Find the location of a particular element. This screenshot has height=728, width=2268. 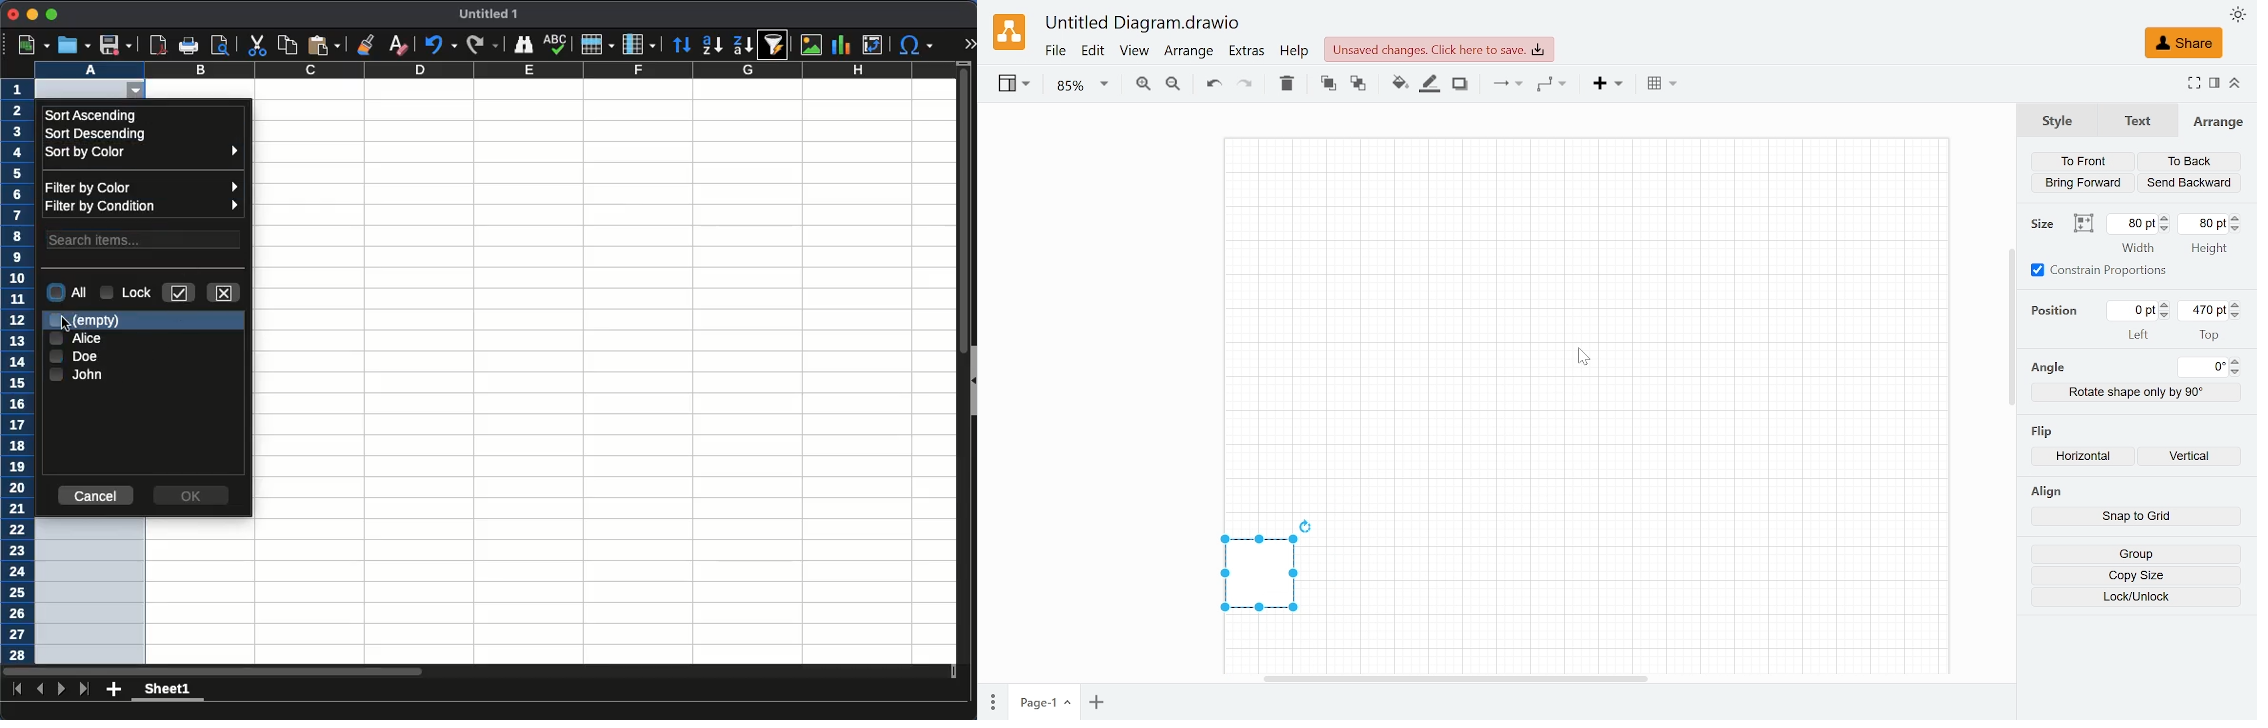

Horizontal scrollbar is located at coordinates (1456, 677).